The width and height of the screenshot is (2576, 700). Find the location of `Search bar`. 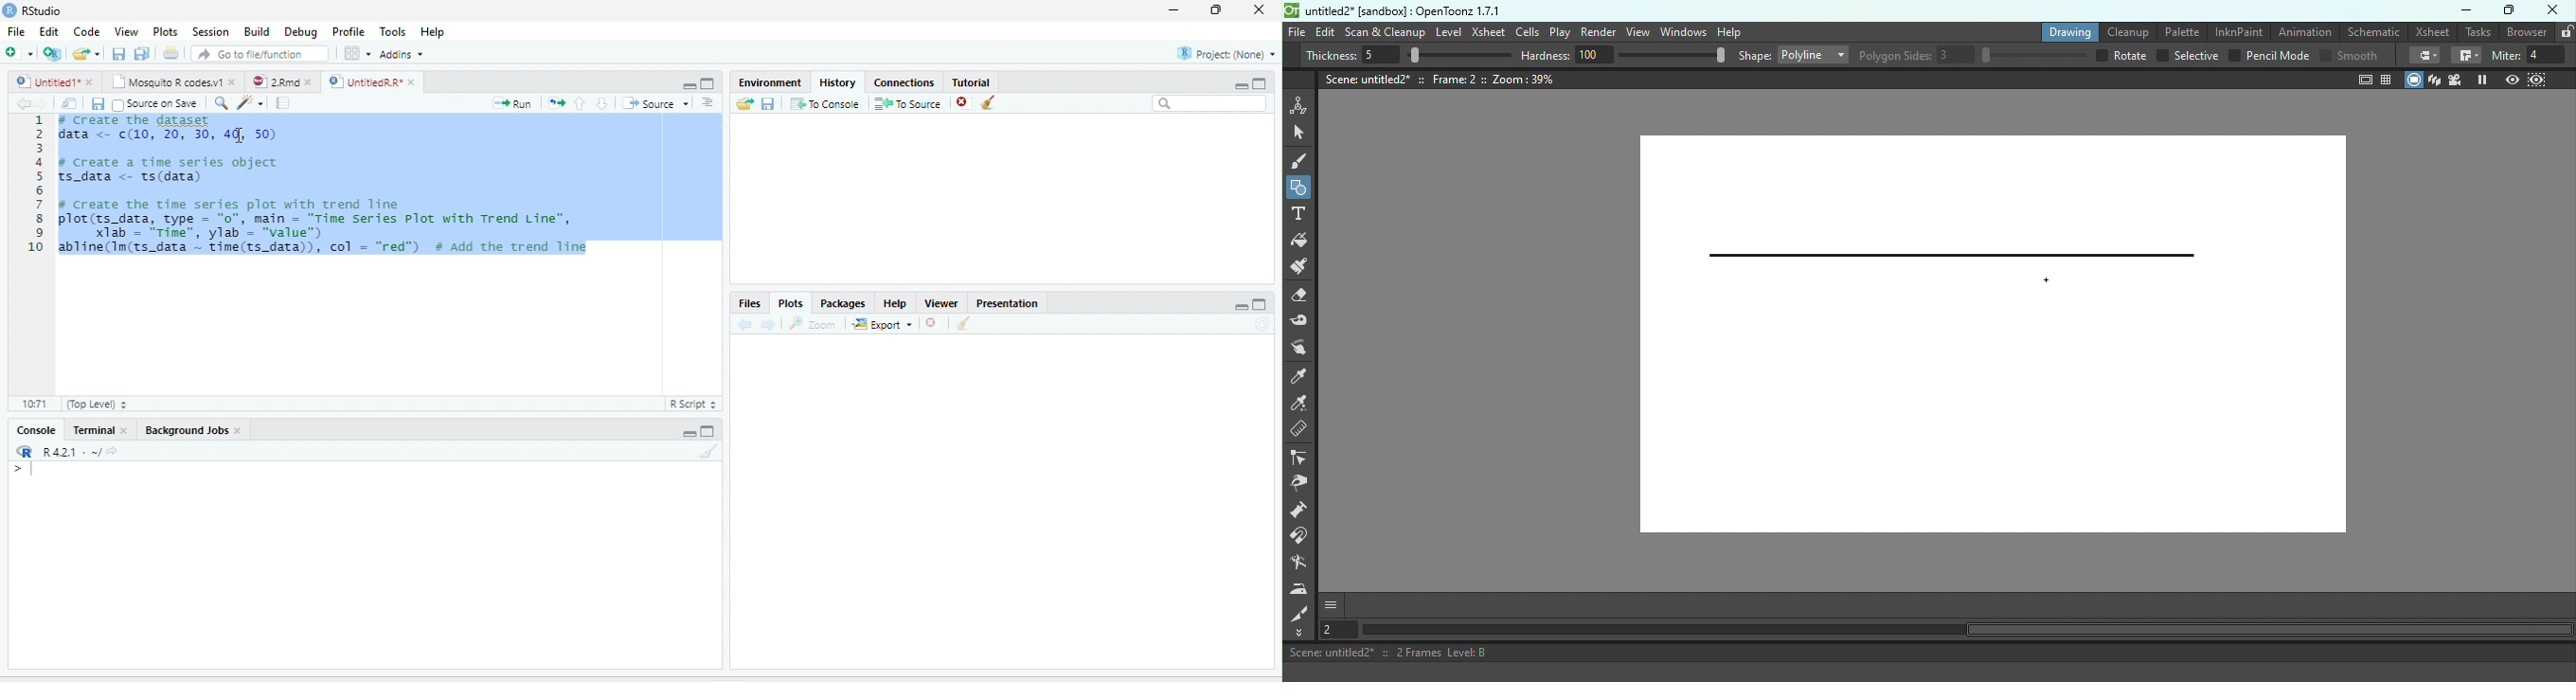

Search bar is located at coordinates (1210, 103).